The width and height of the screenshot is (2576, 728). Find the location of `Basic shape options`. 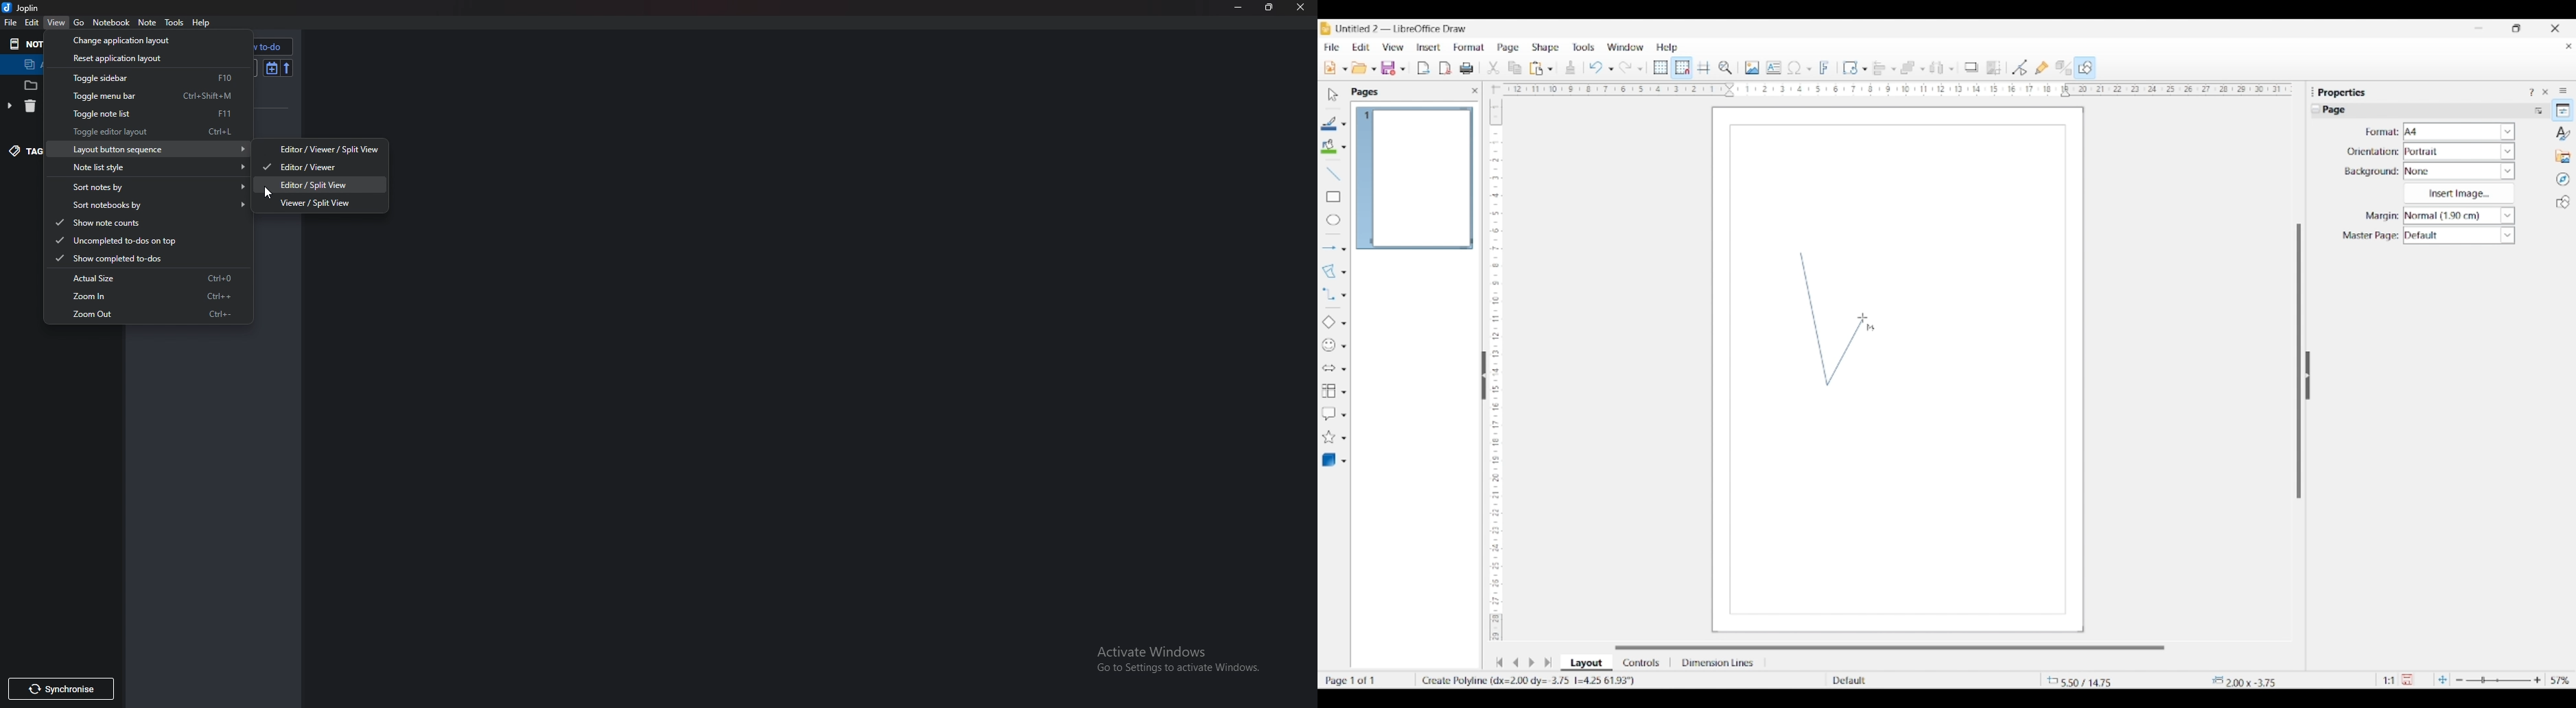

Basic shape options is located at coordinates (1344, 323).